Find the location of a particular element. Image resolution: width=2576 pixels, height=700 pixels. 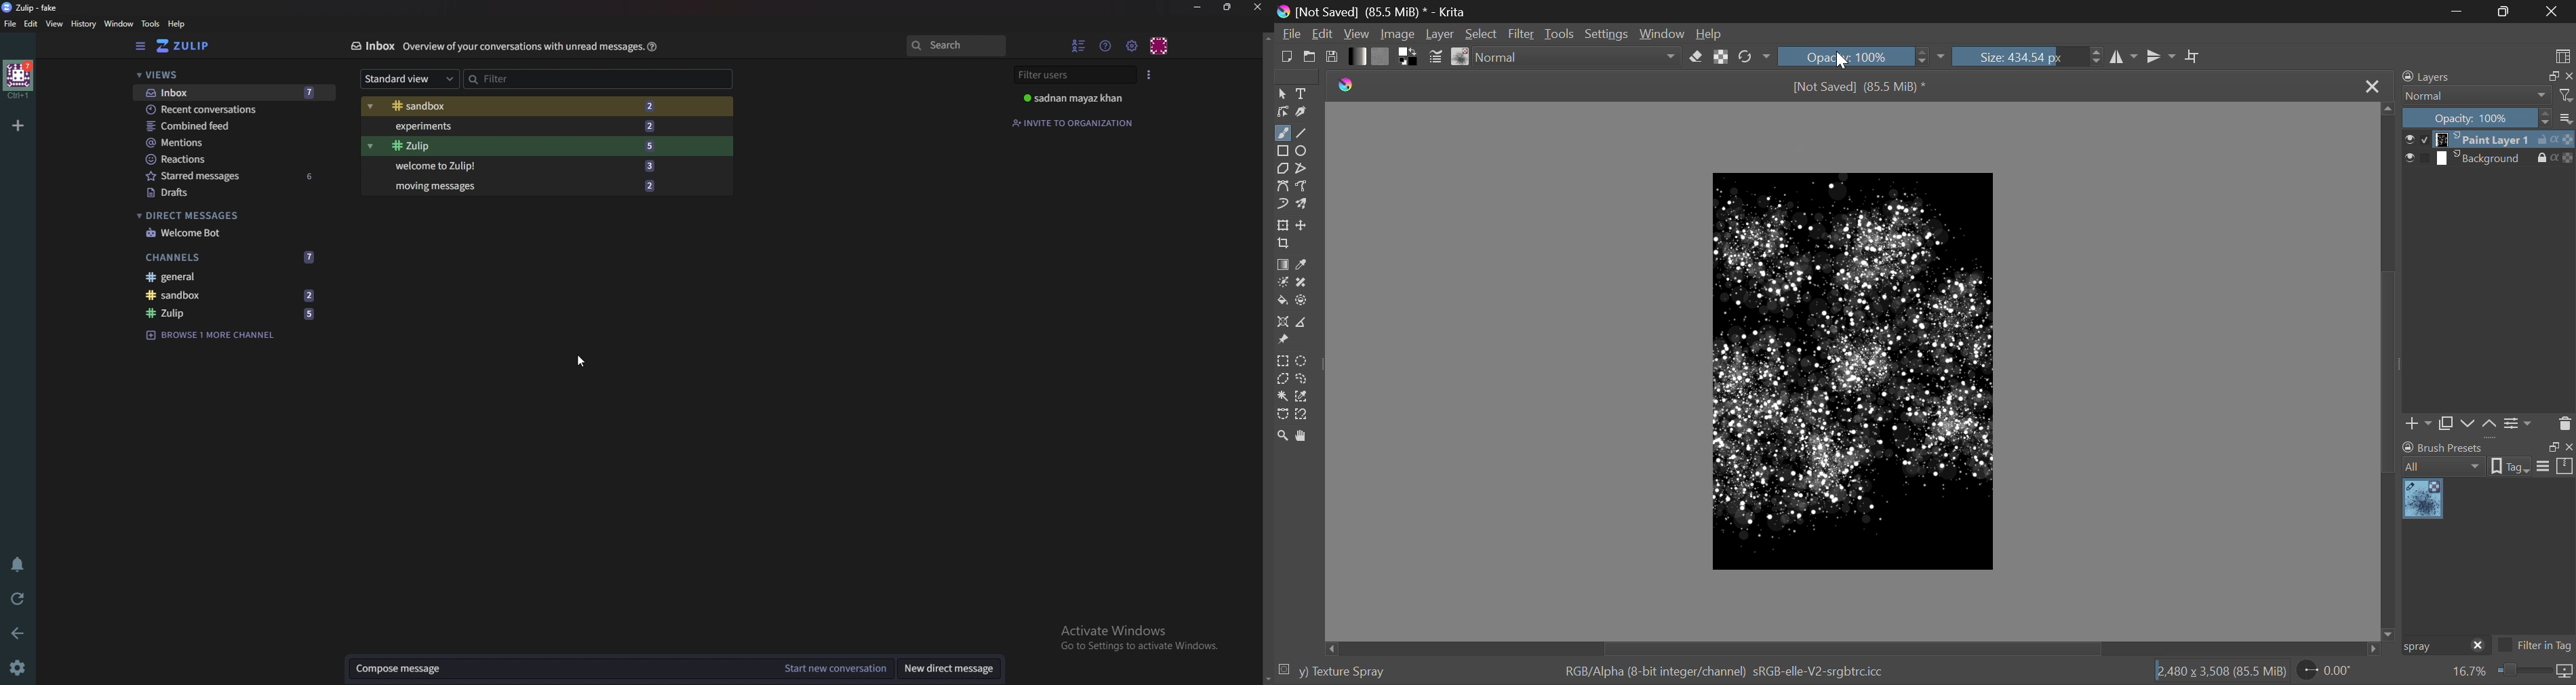

Gradient is located at coordinates (1358, 56).